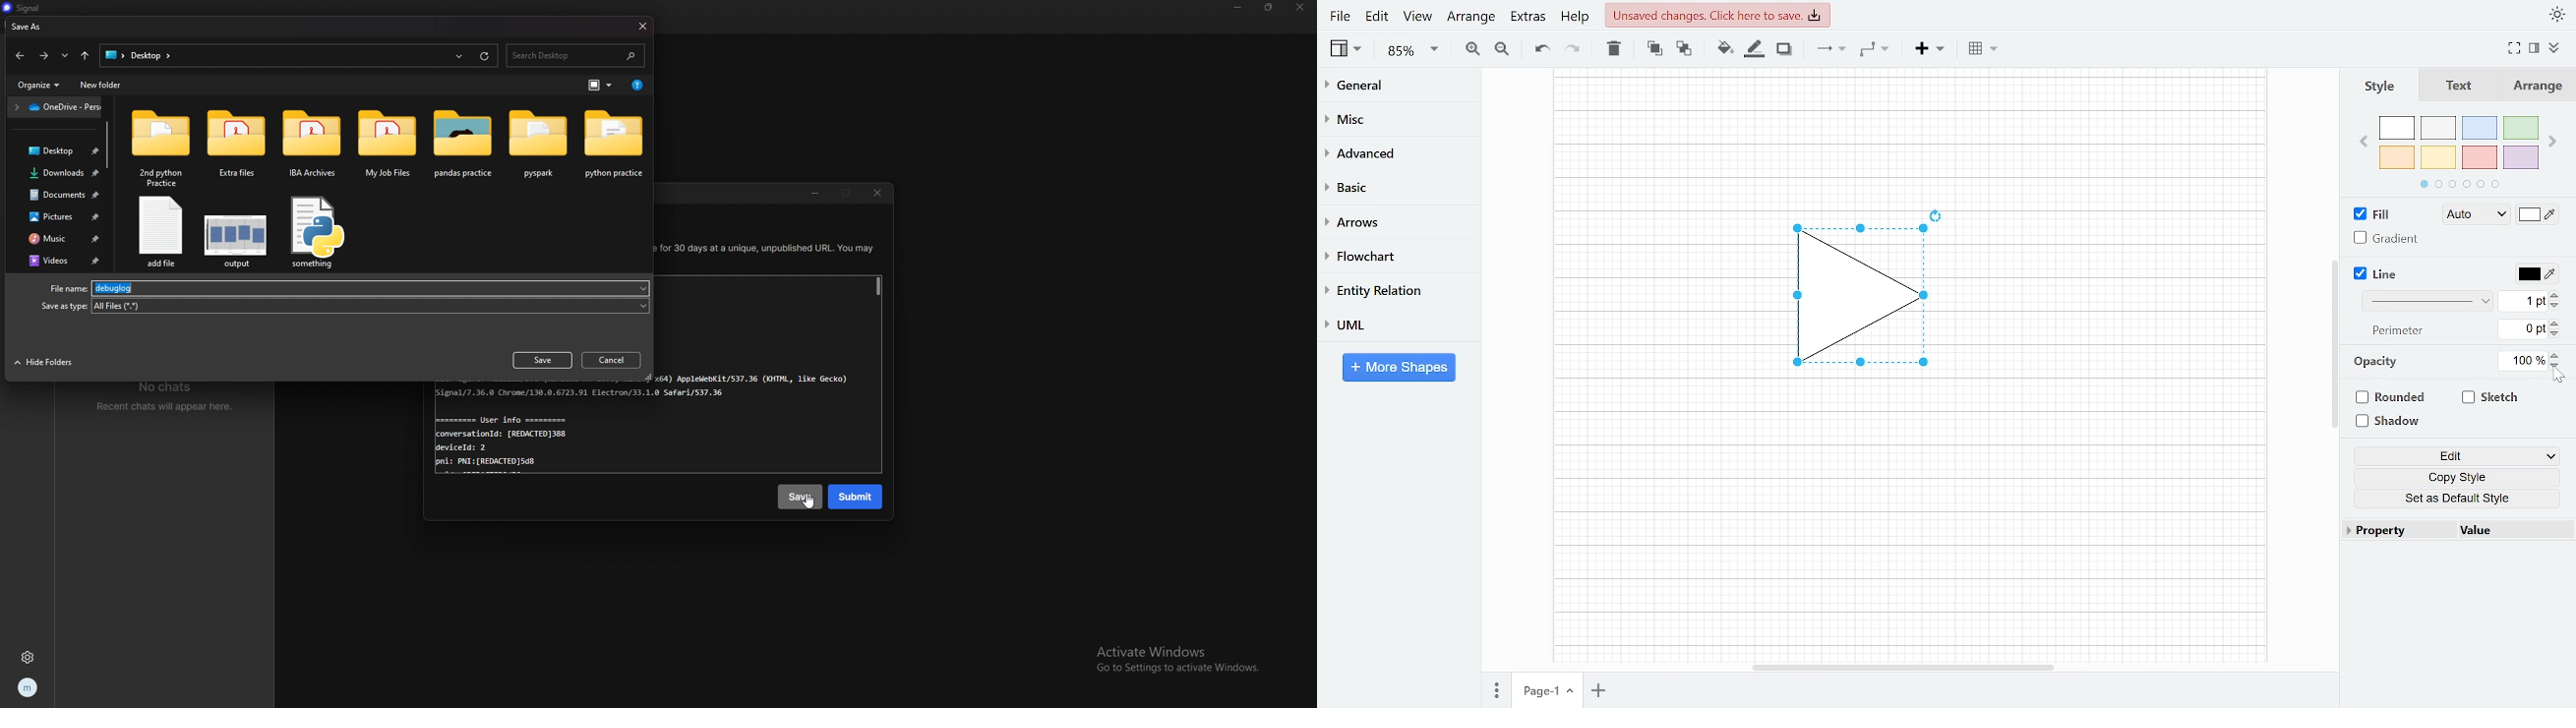 This screenshot has width=2576, height=728. What do you see at coordinates (55, 108) in the screenshot?
I see `folder` at bounding box center [55, 108].